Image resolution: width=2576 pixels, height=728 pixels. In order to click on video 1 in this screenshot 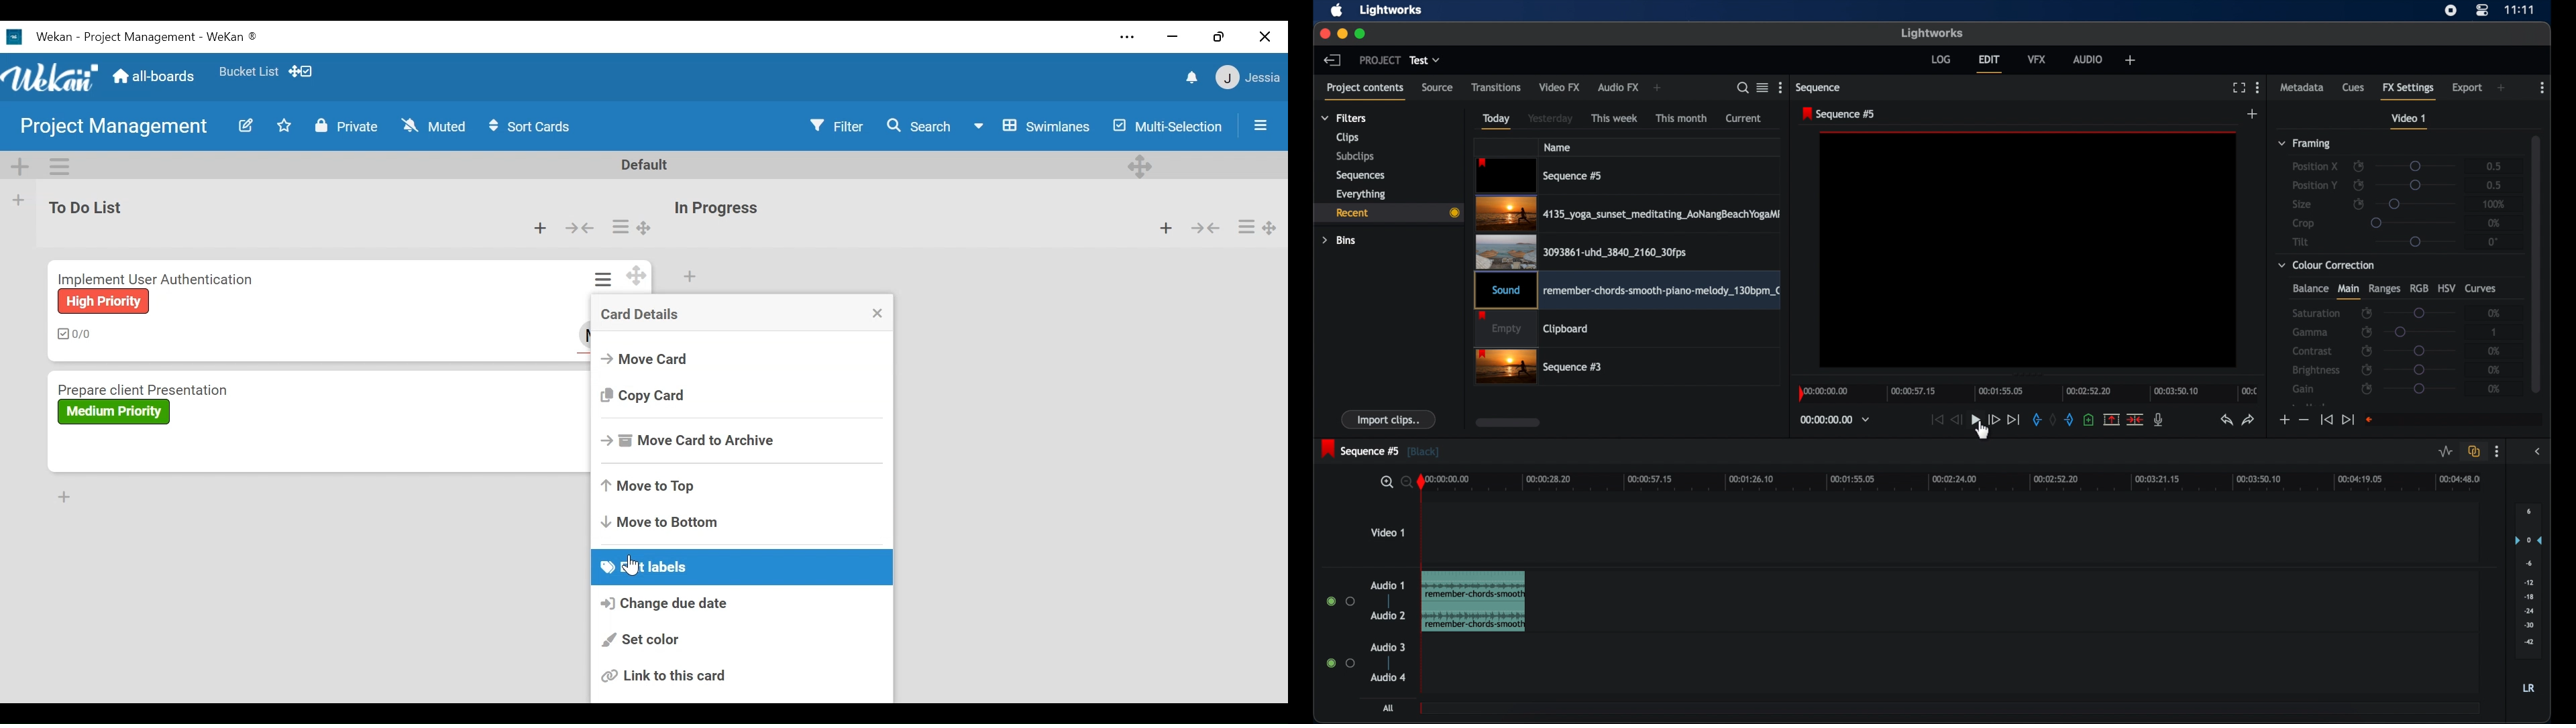, I will do `click(2410, 121)`.